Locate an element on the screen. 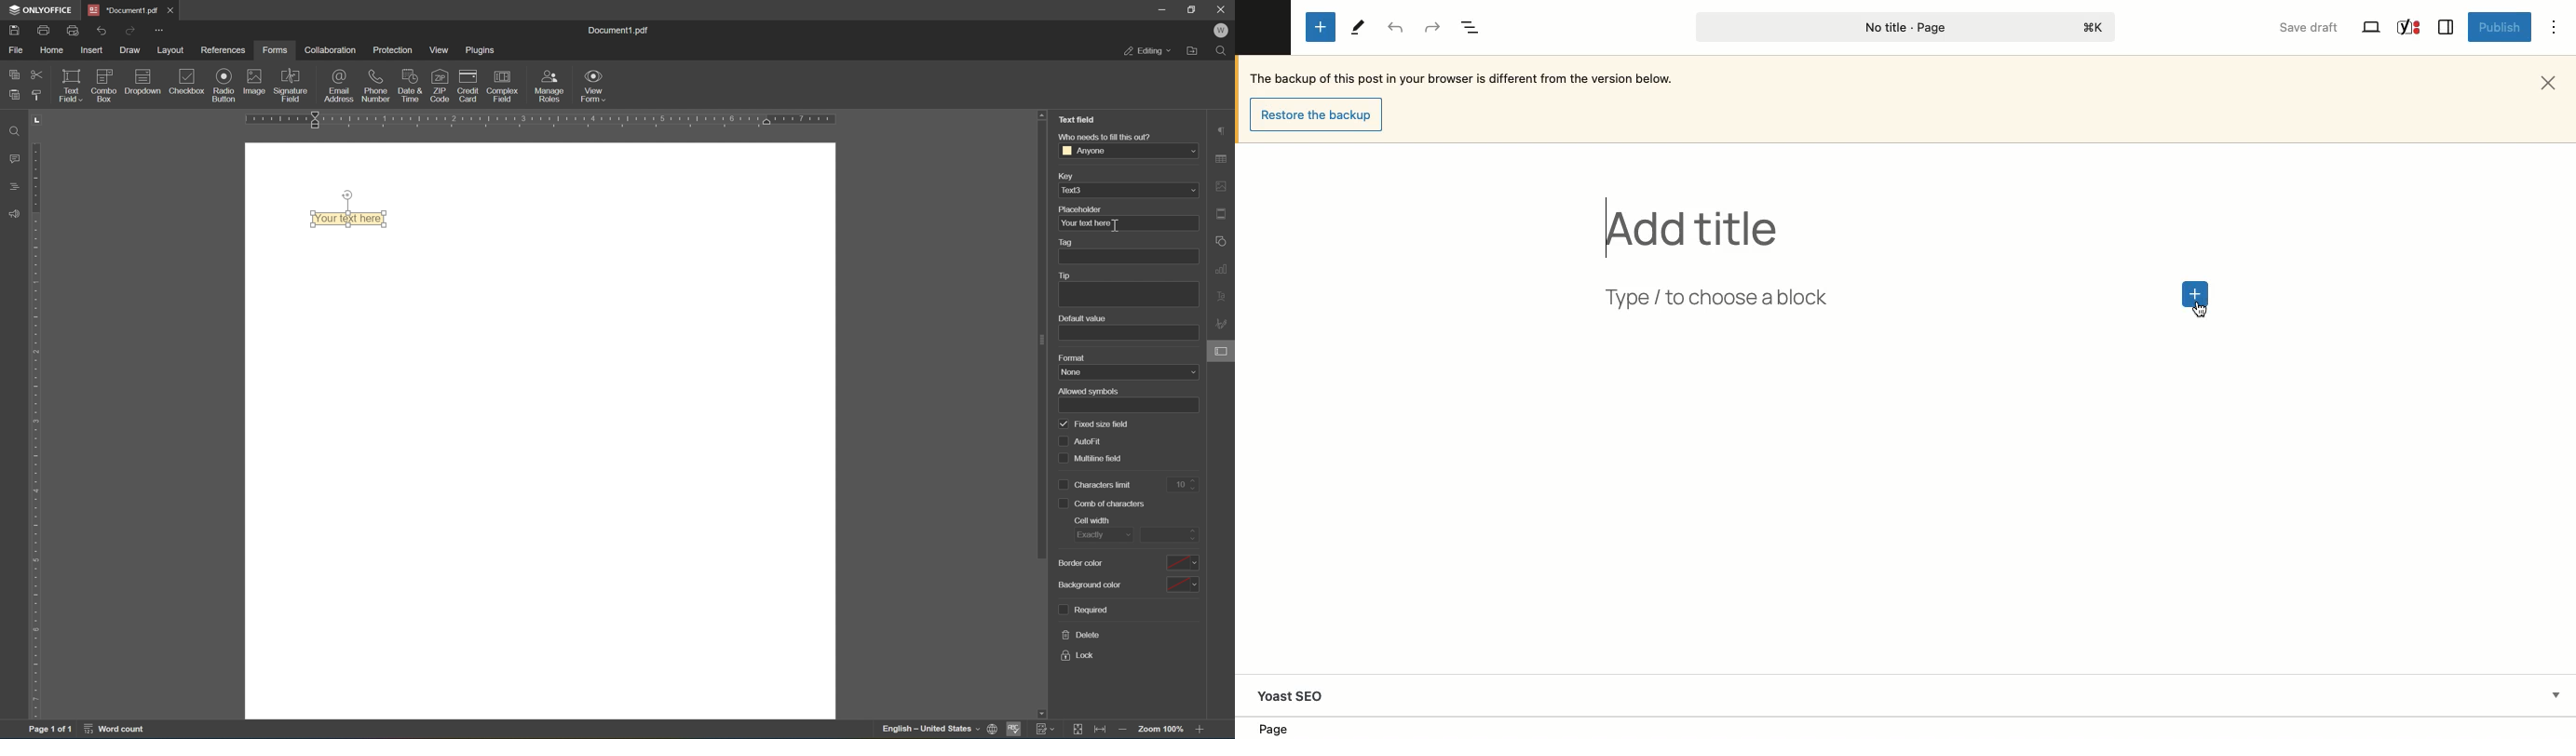 This screenshot has width=2576, height=756. comments is located at coordinates (16, 158).